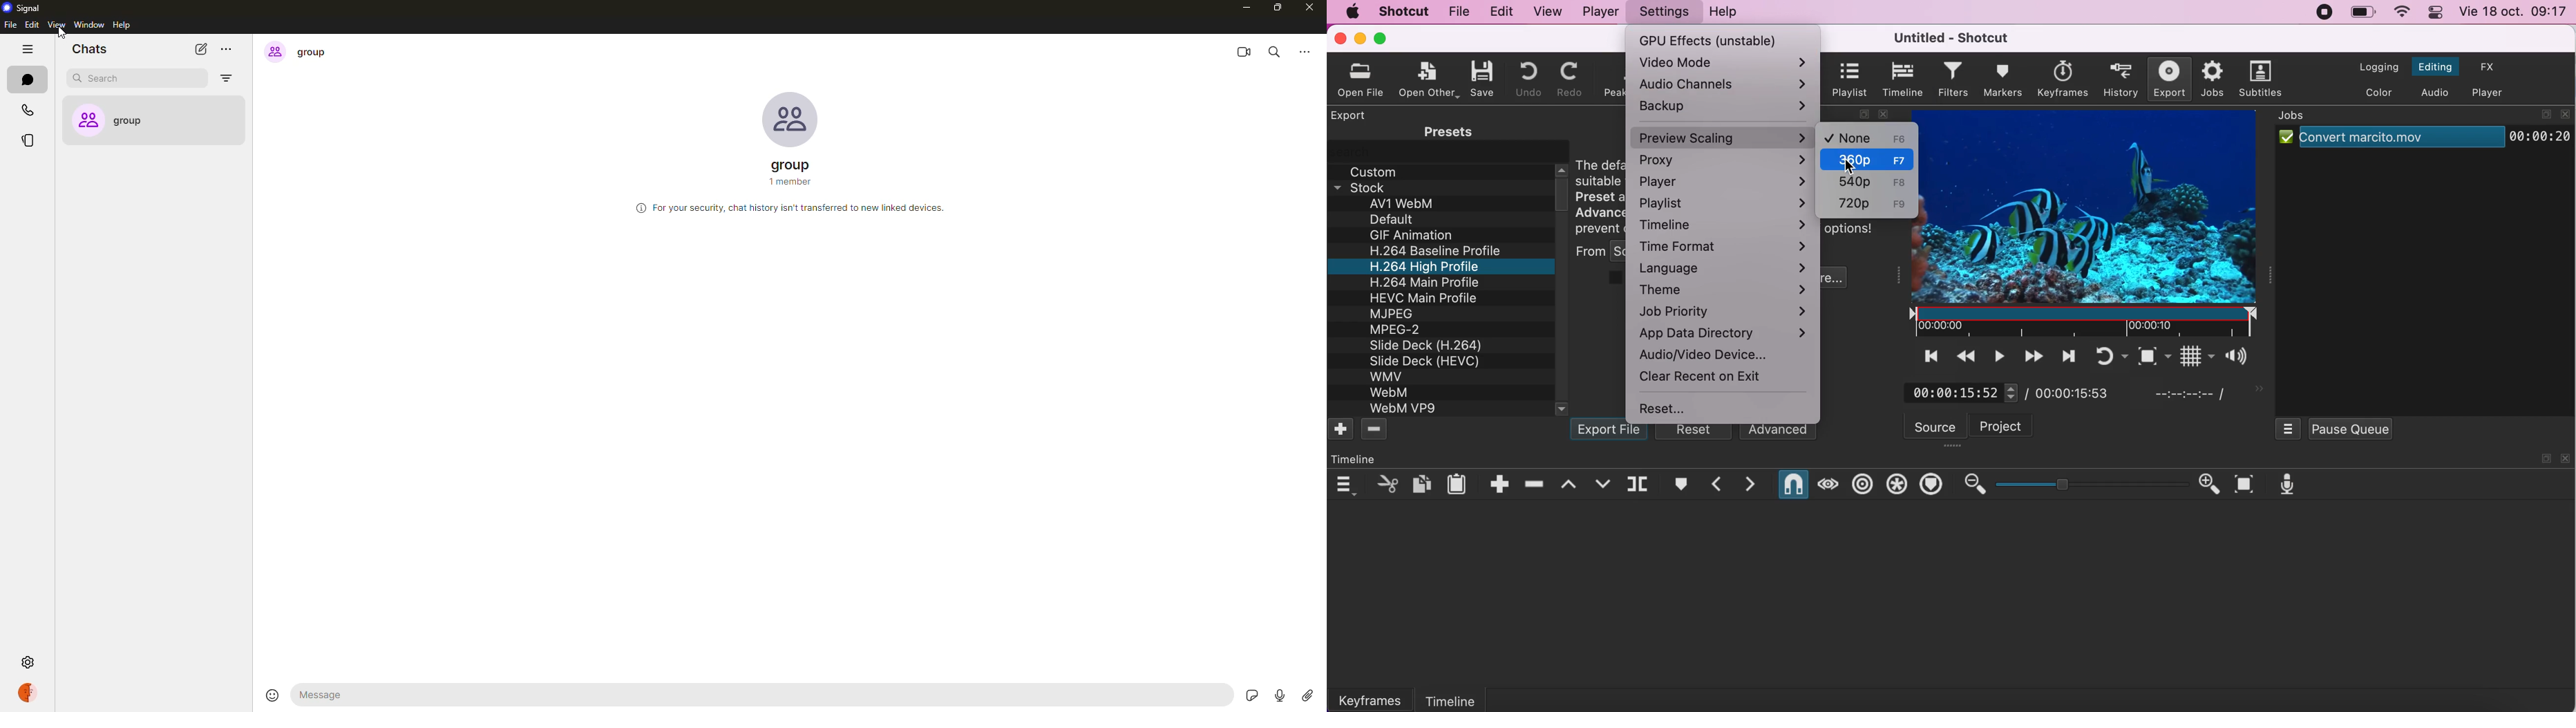 This screenshot has height=728, width=2576. Describe the element at coordinates (1377, 170) in the screenshot. I see `custom` at that location.